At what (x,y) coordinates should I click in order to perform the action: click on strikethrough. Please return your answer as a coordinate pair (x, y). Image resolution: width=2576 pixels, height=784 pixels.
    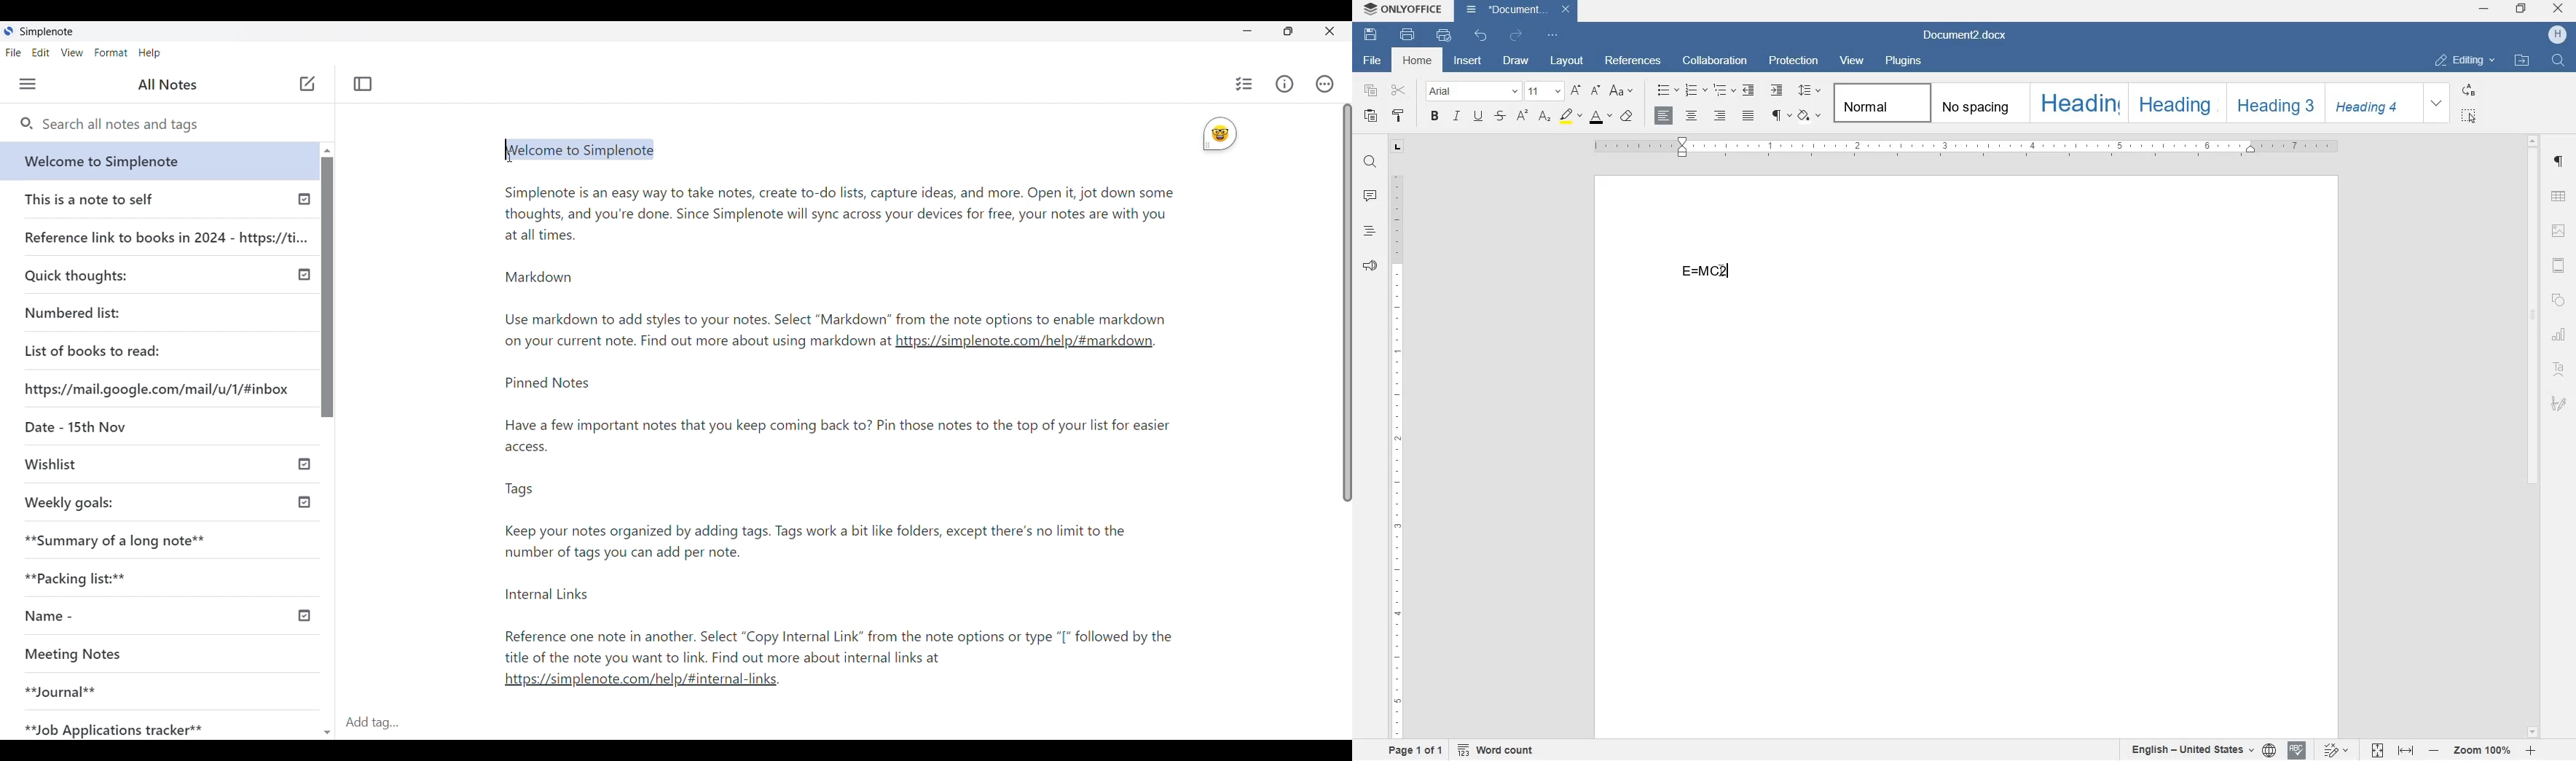
    Looking at the image, I should click on (1501, 117).